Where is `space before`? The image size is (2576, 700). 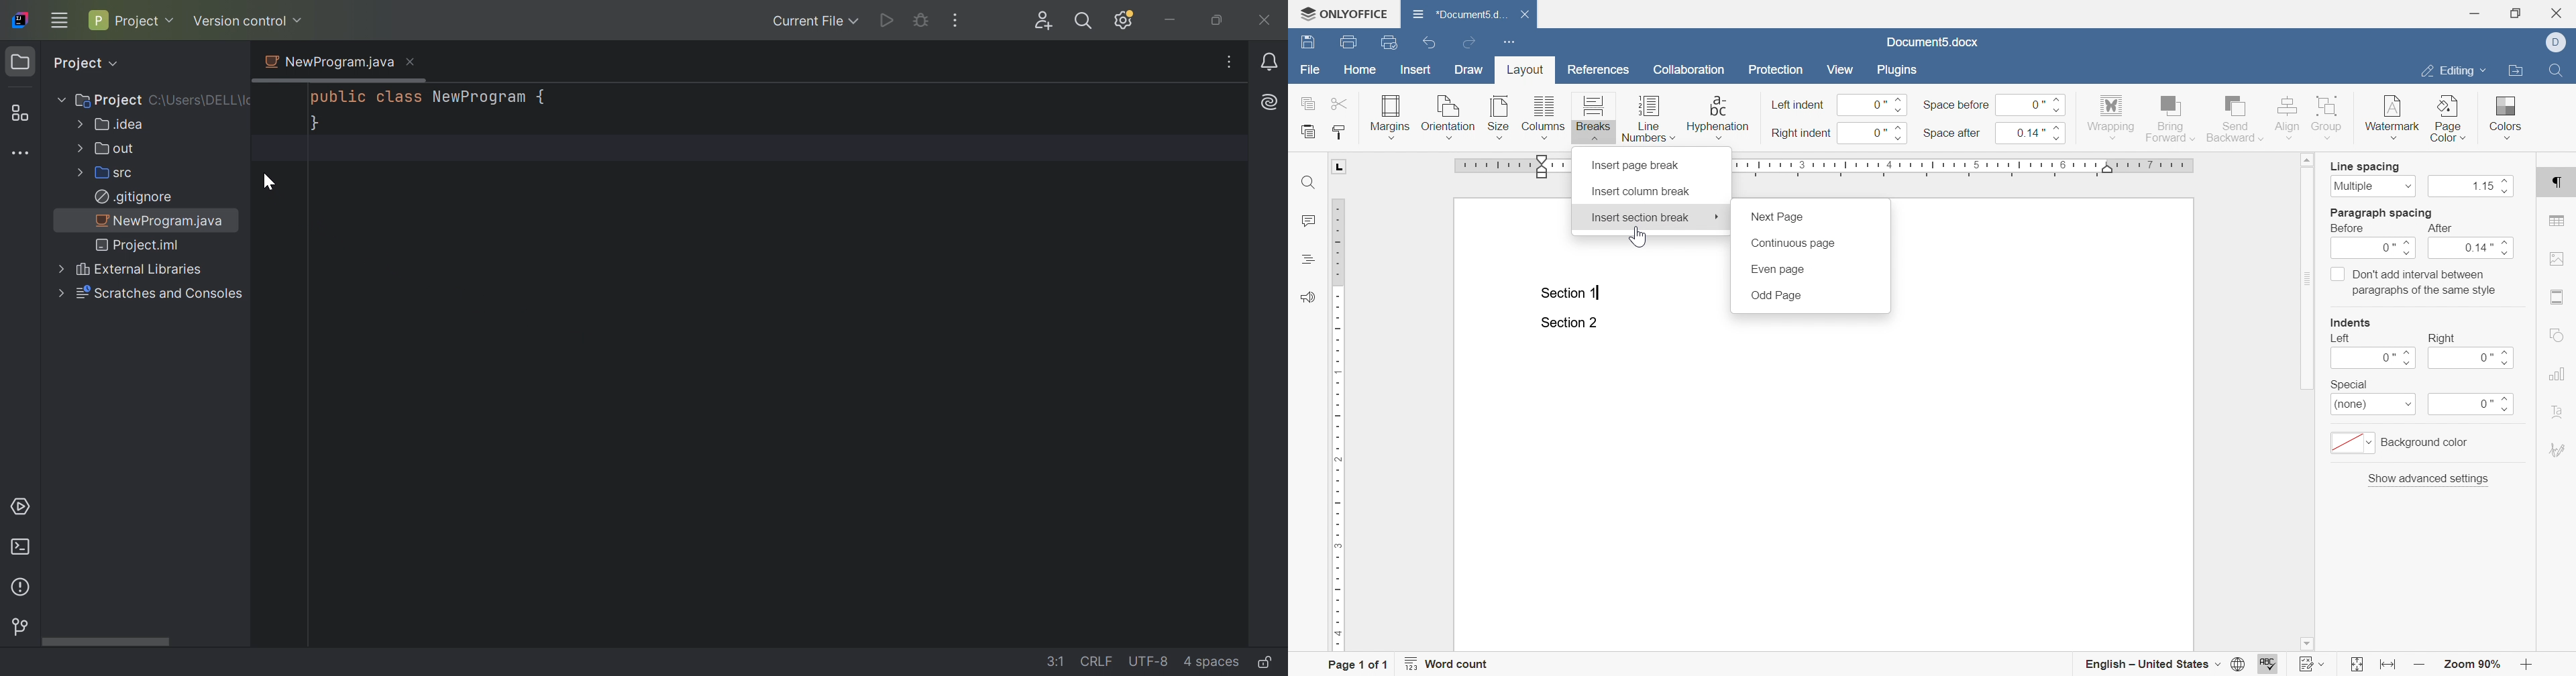 space before is located at coordinates (1956, 105).